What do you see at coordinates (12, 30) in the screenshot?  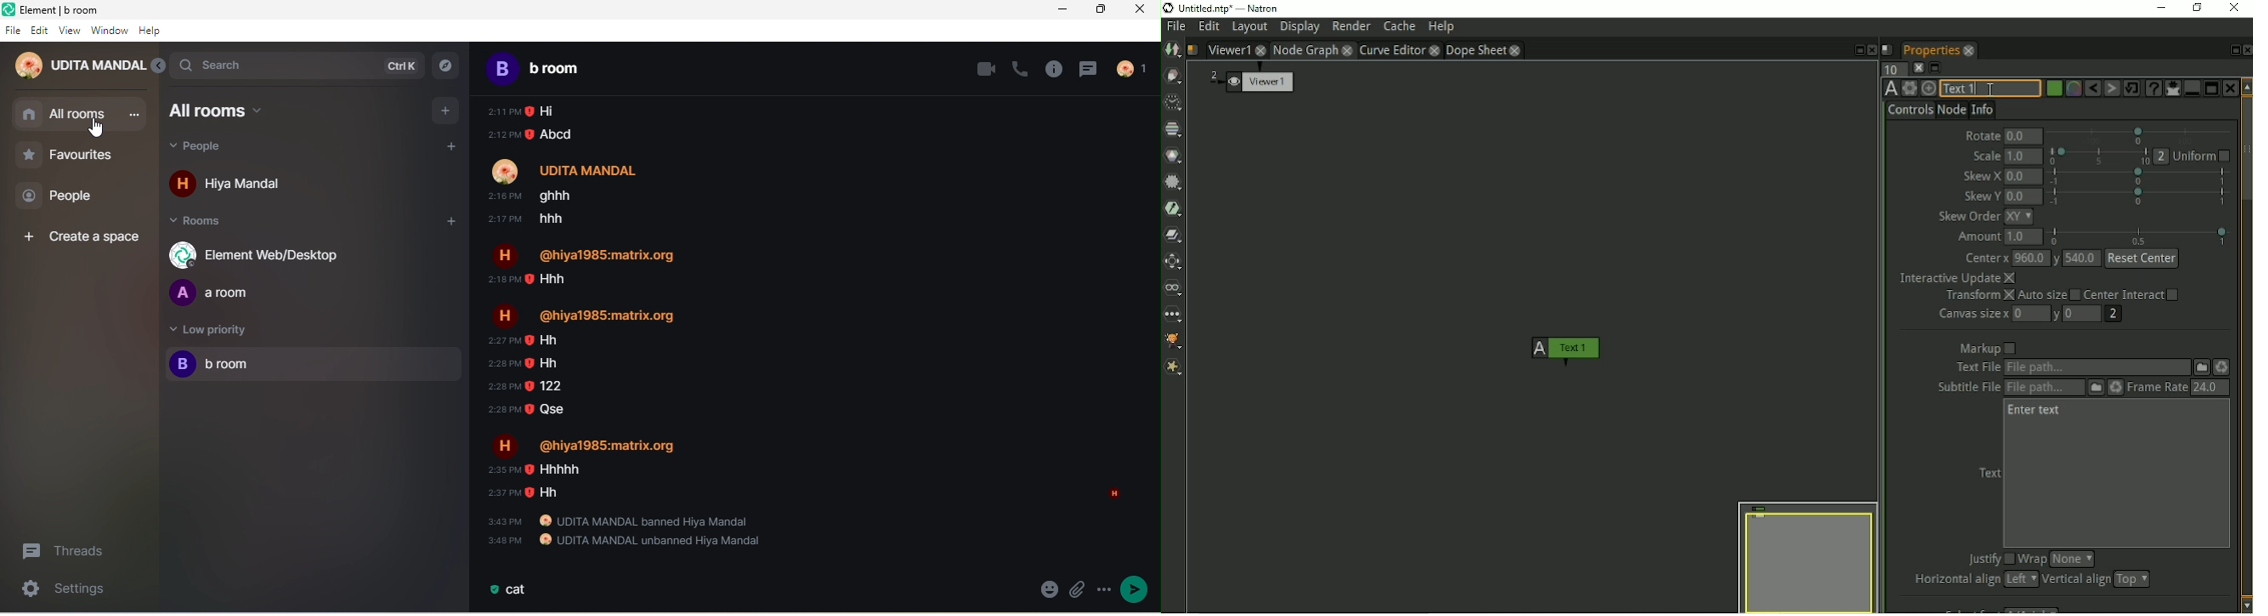 I see `file` at bounding box center [12, 30].